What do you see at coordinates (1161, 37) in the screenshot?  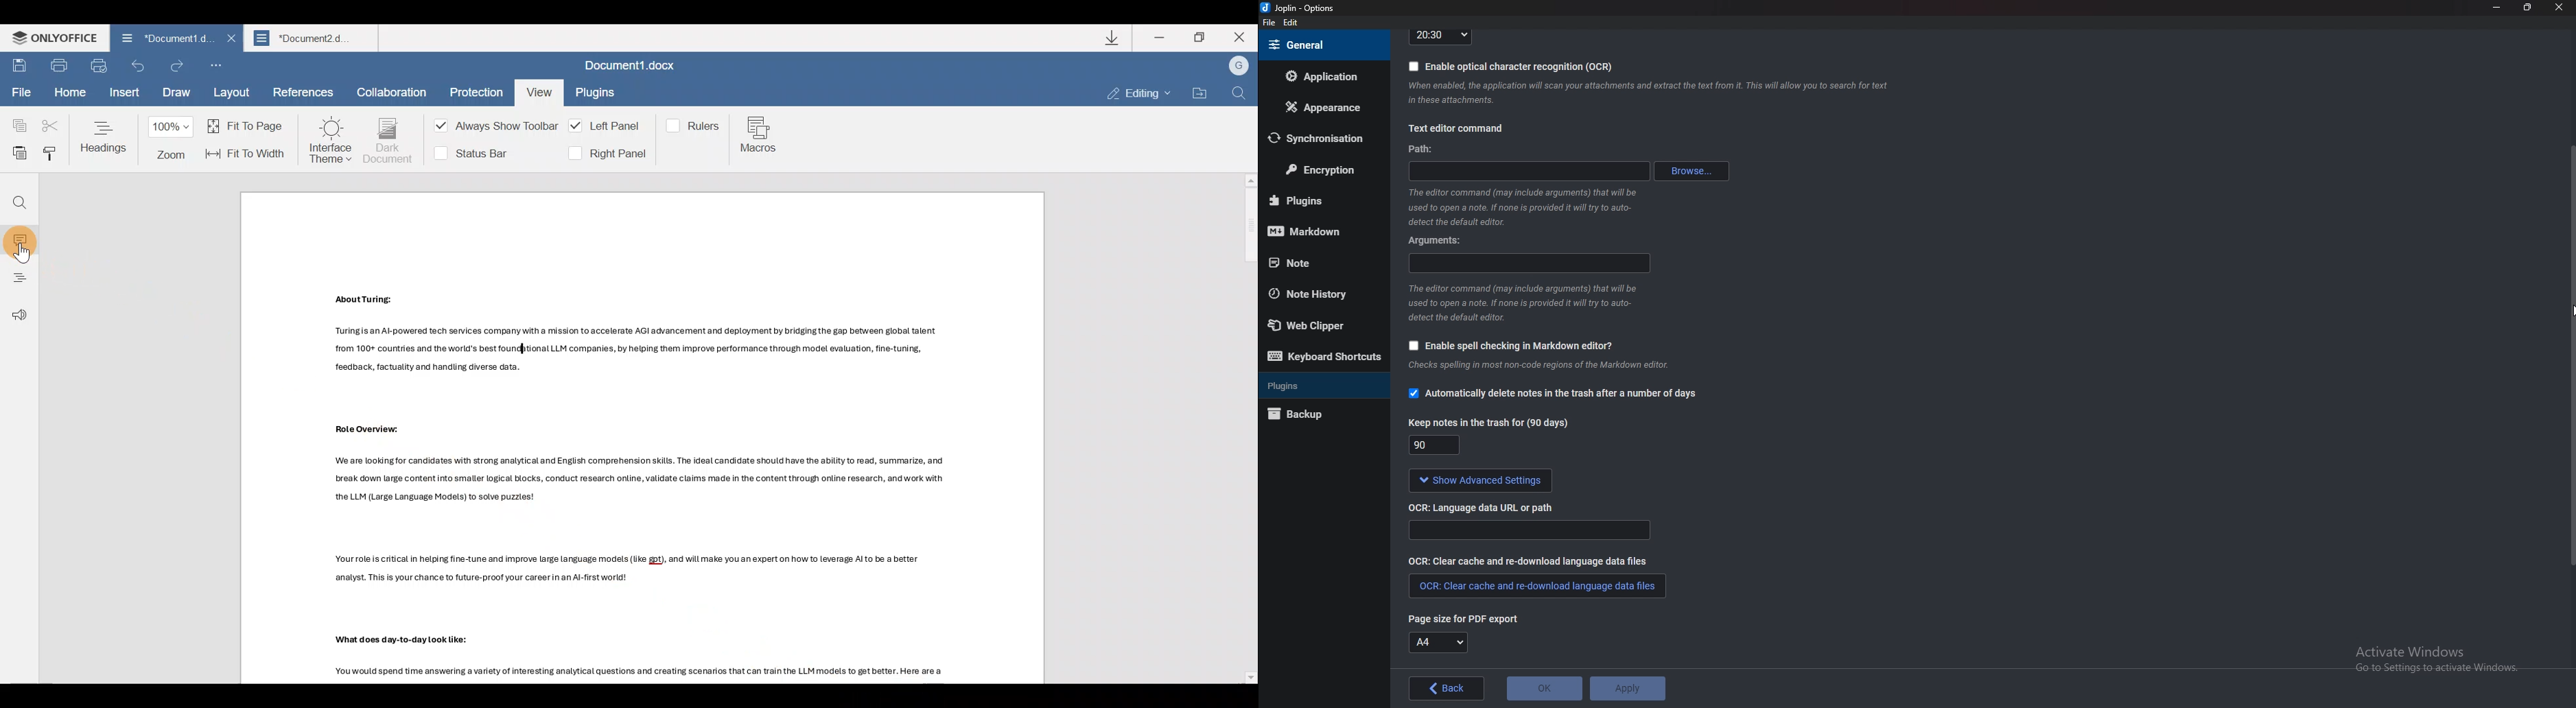 I see `Minimize` at bounding box center [1161, 37].